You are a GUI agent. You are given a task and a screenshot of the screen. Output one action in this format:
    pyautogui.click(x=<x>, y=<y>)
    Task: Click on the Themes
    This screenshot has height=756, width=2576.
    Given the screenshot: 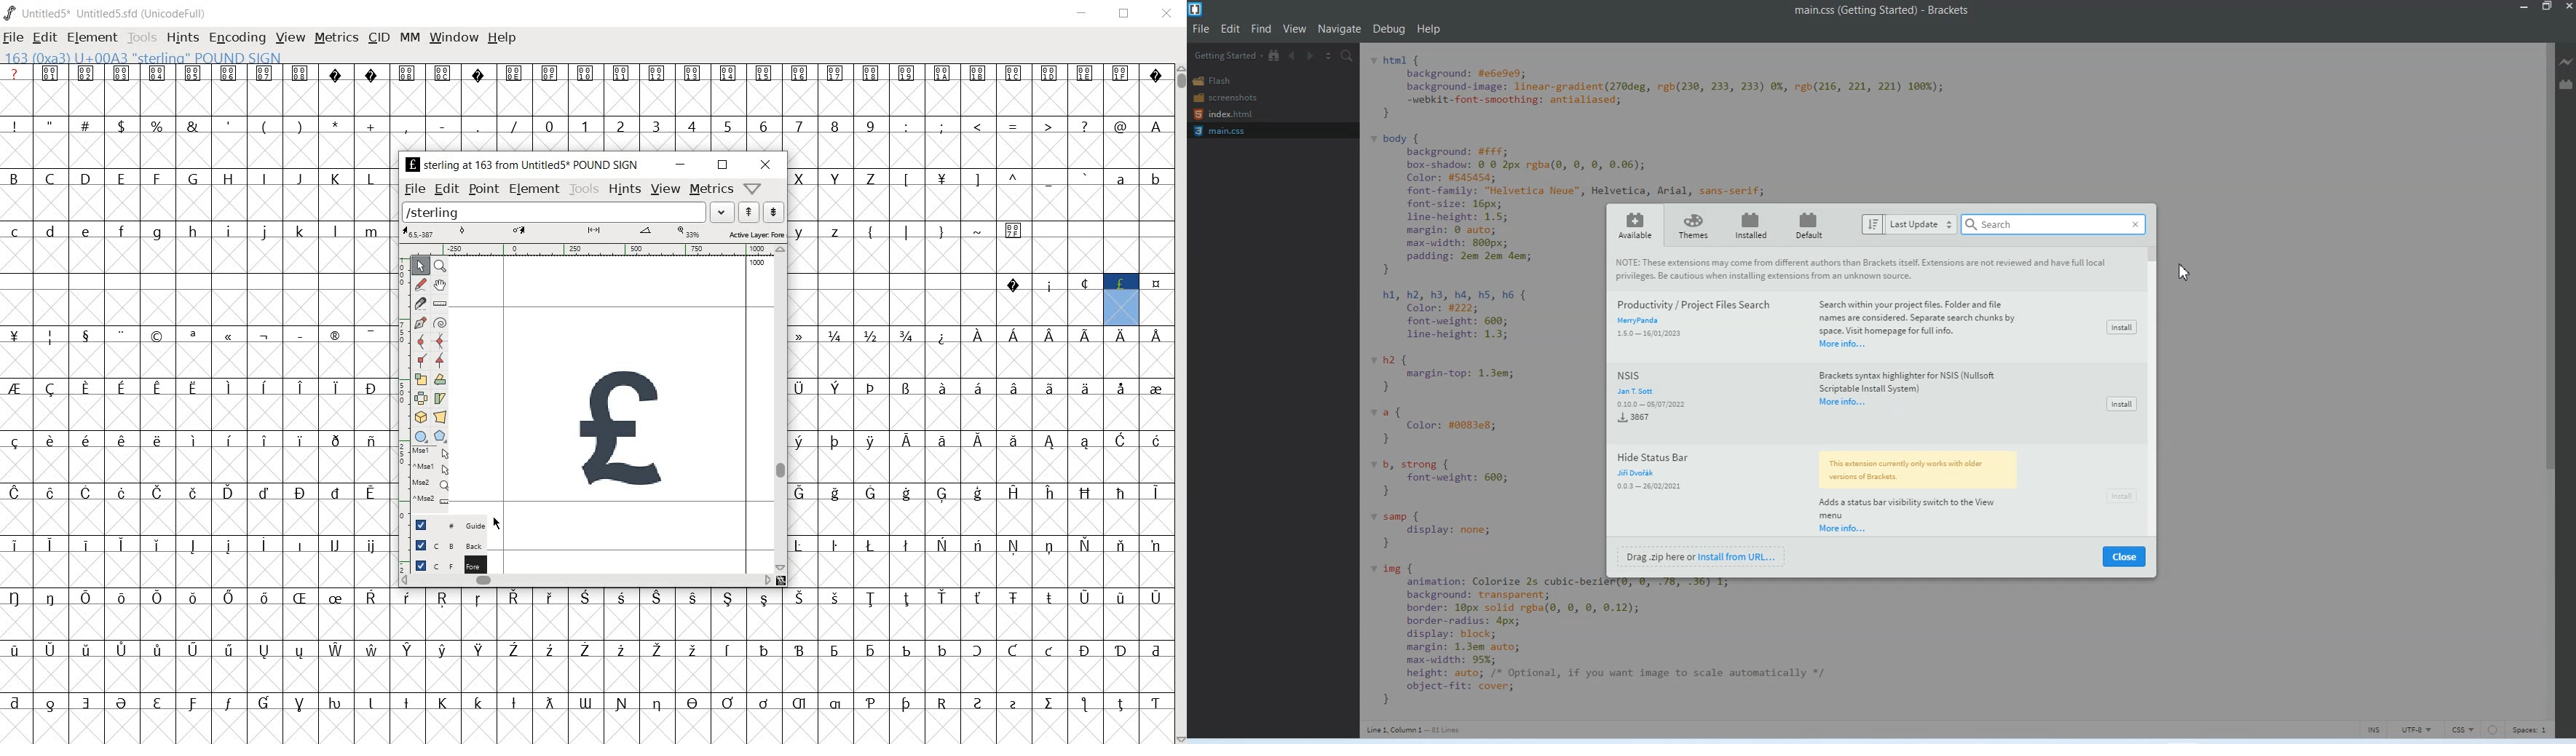 What is the action you would take?
    pyautogui.click(x=1693, y=225)
    